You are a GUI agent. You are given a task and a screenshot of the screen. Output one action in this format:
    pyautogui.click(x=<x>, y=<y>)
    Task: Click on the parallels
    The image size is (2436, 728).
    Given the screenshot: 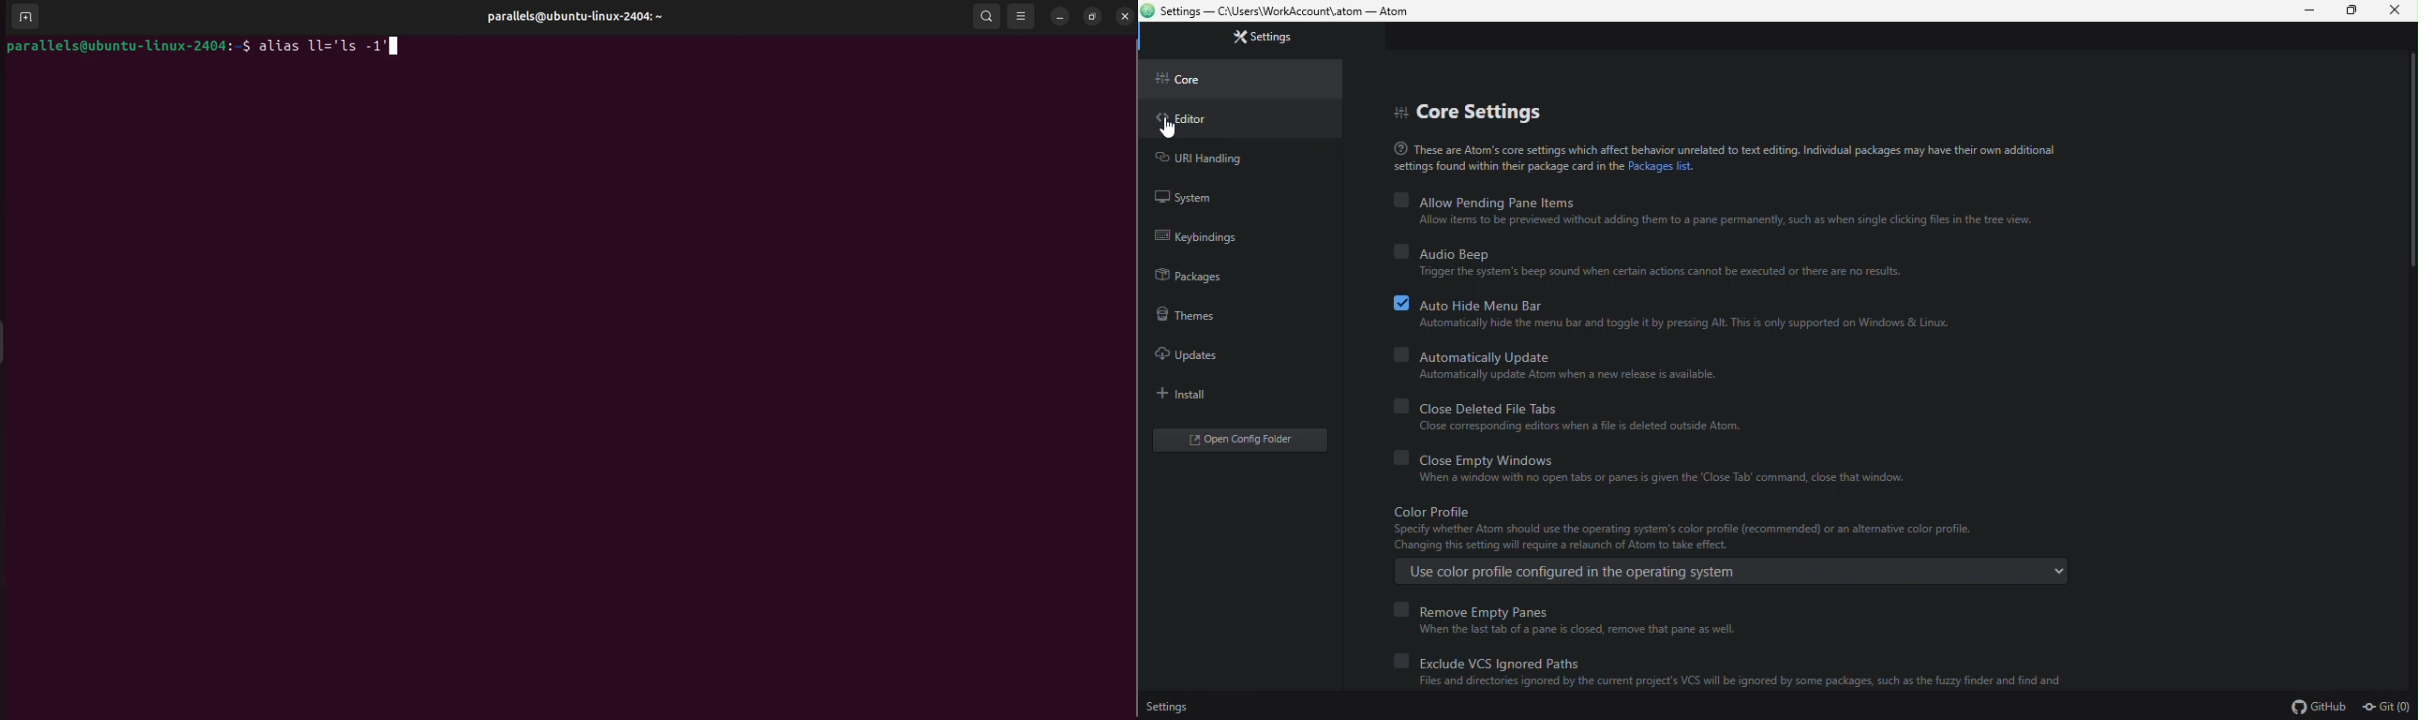 What is the action you would take?
    pyautogui.click(x=566, y=14)
    